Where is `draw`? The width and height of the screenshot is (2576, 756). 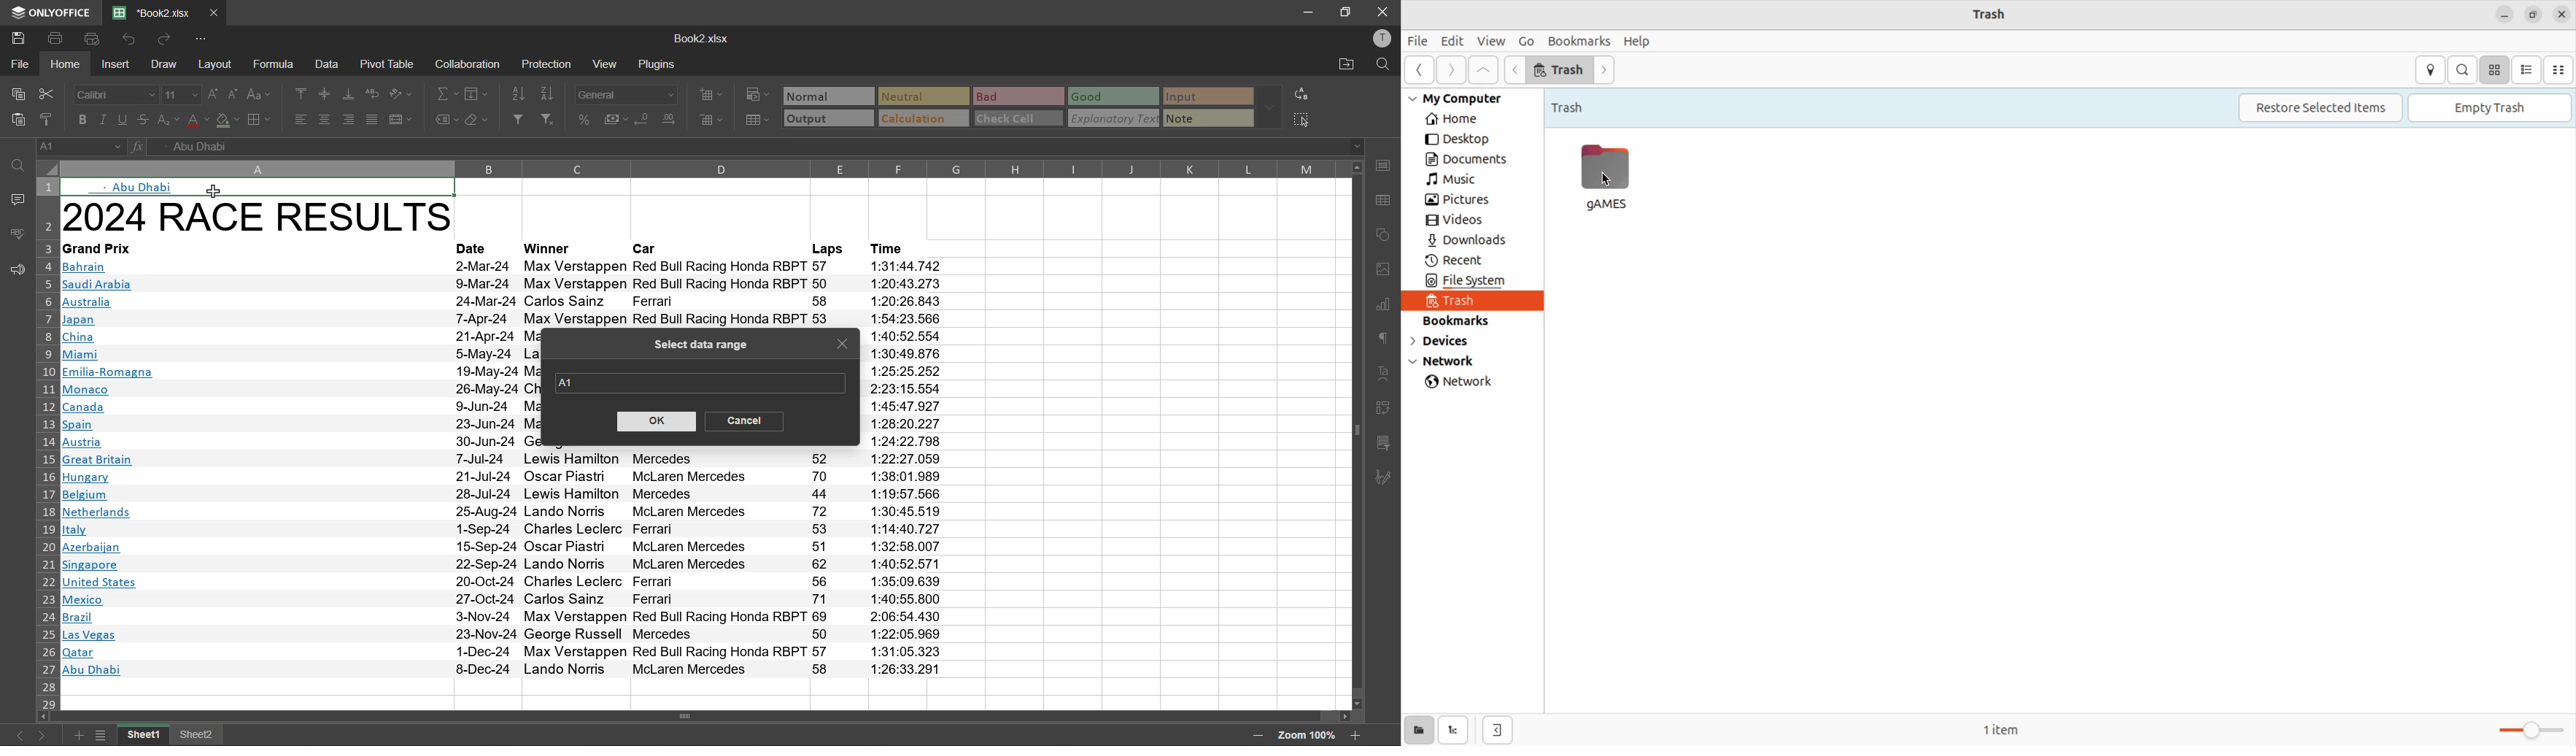
draw is located at coordinates (164, 66).